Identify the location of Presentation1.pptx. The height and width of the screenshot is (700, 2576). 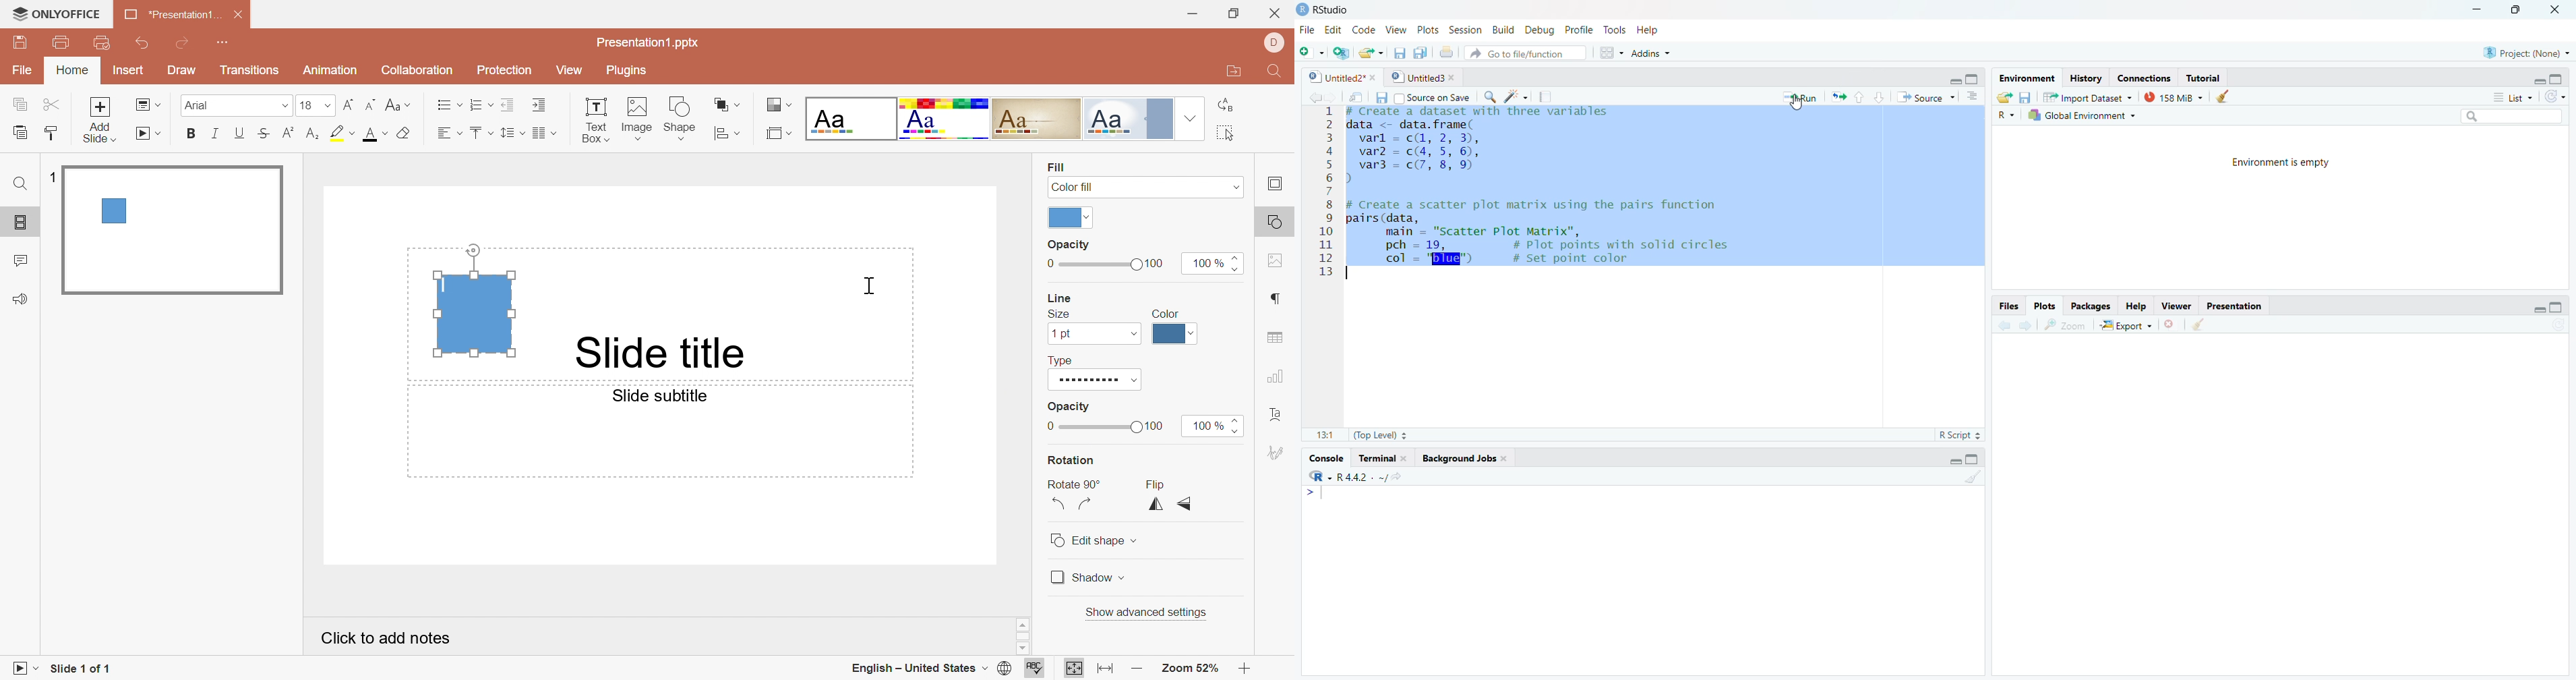
(654, 44).